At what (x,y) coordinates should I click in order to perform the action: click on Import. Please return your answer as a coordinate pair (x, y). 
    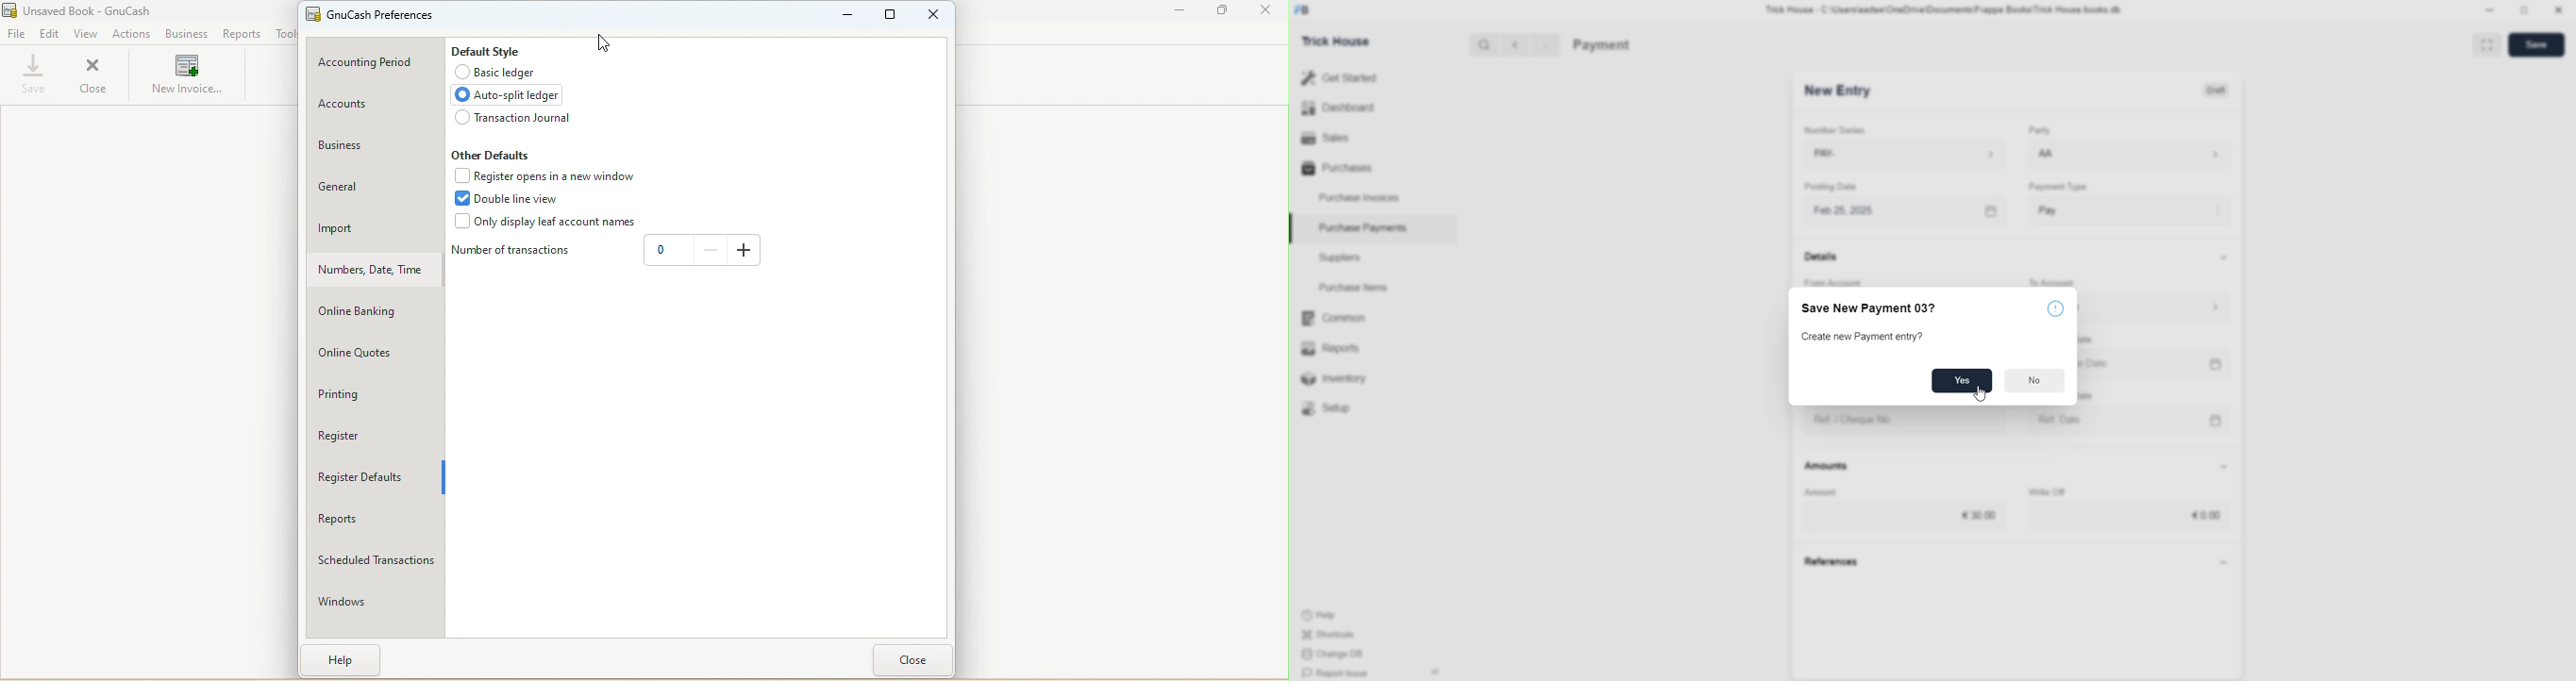
    Looking at the image, I should click on (374, 228).